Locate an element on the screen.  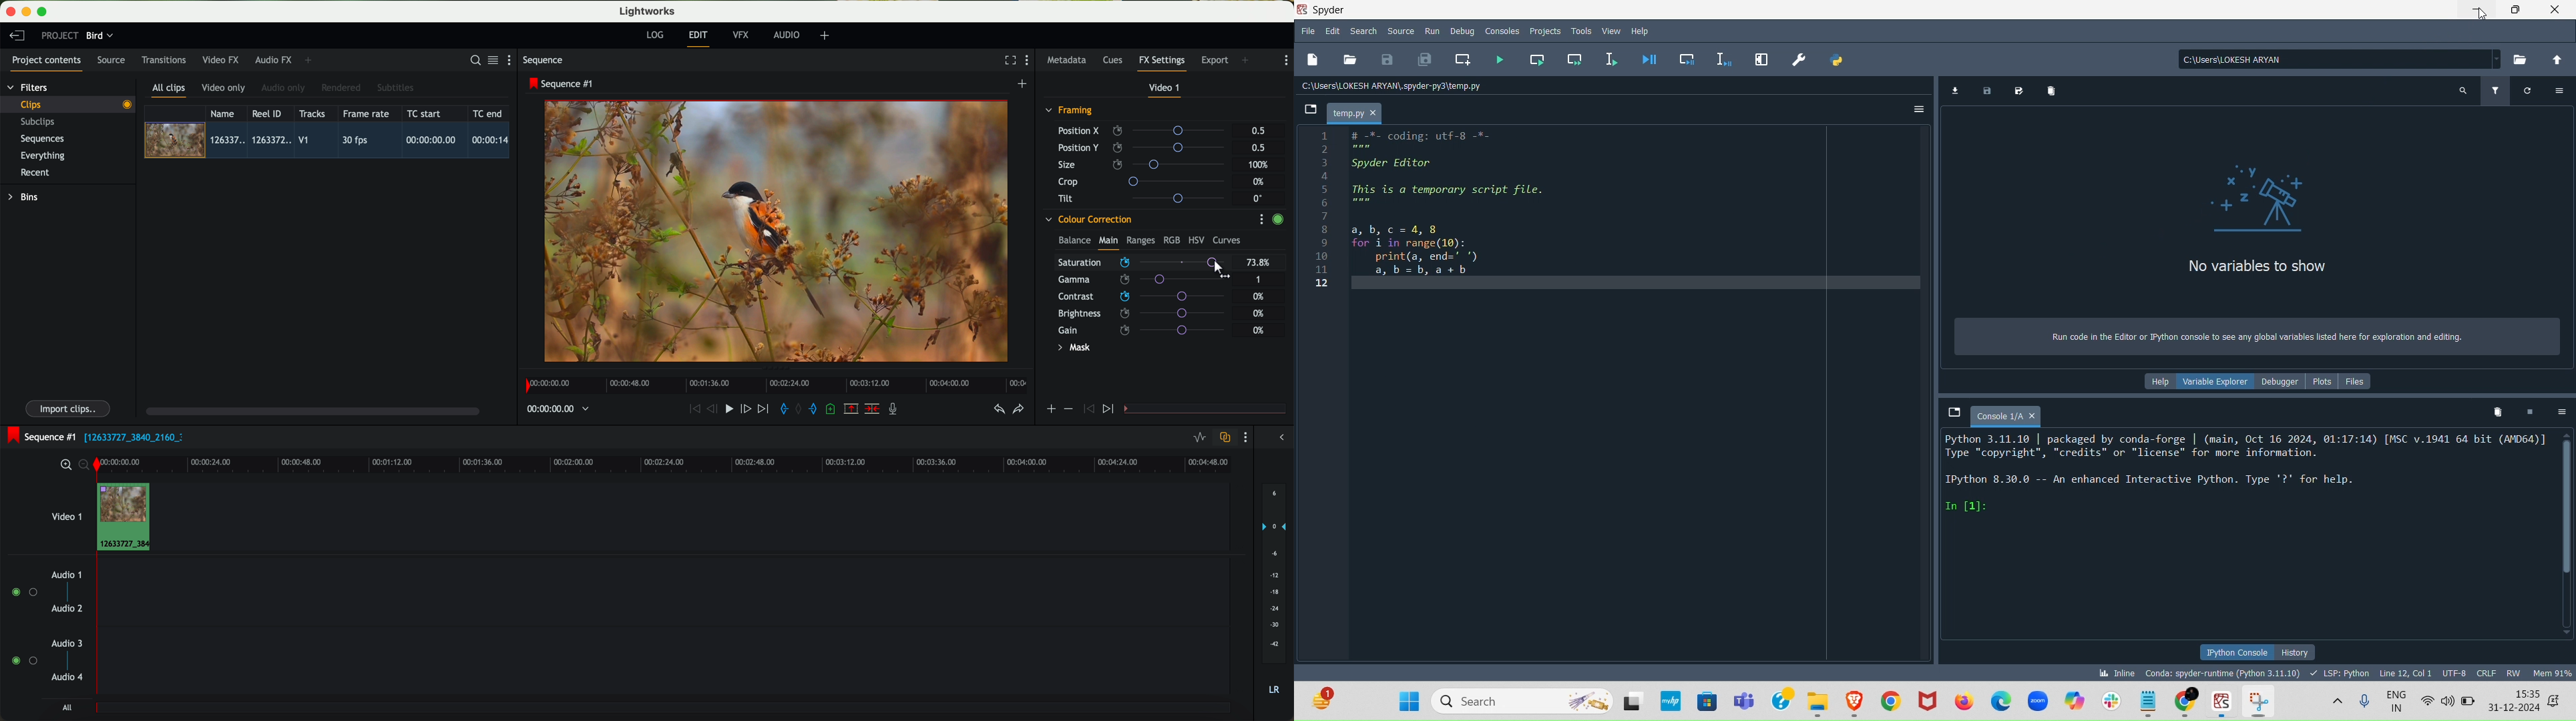
undo is located at coordinates (998, 410).